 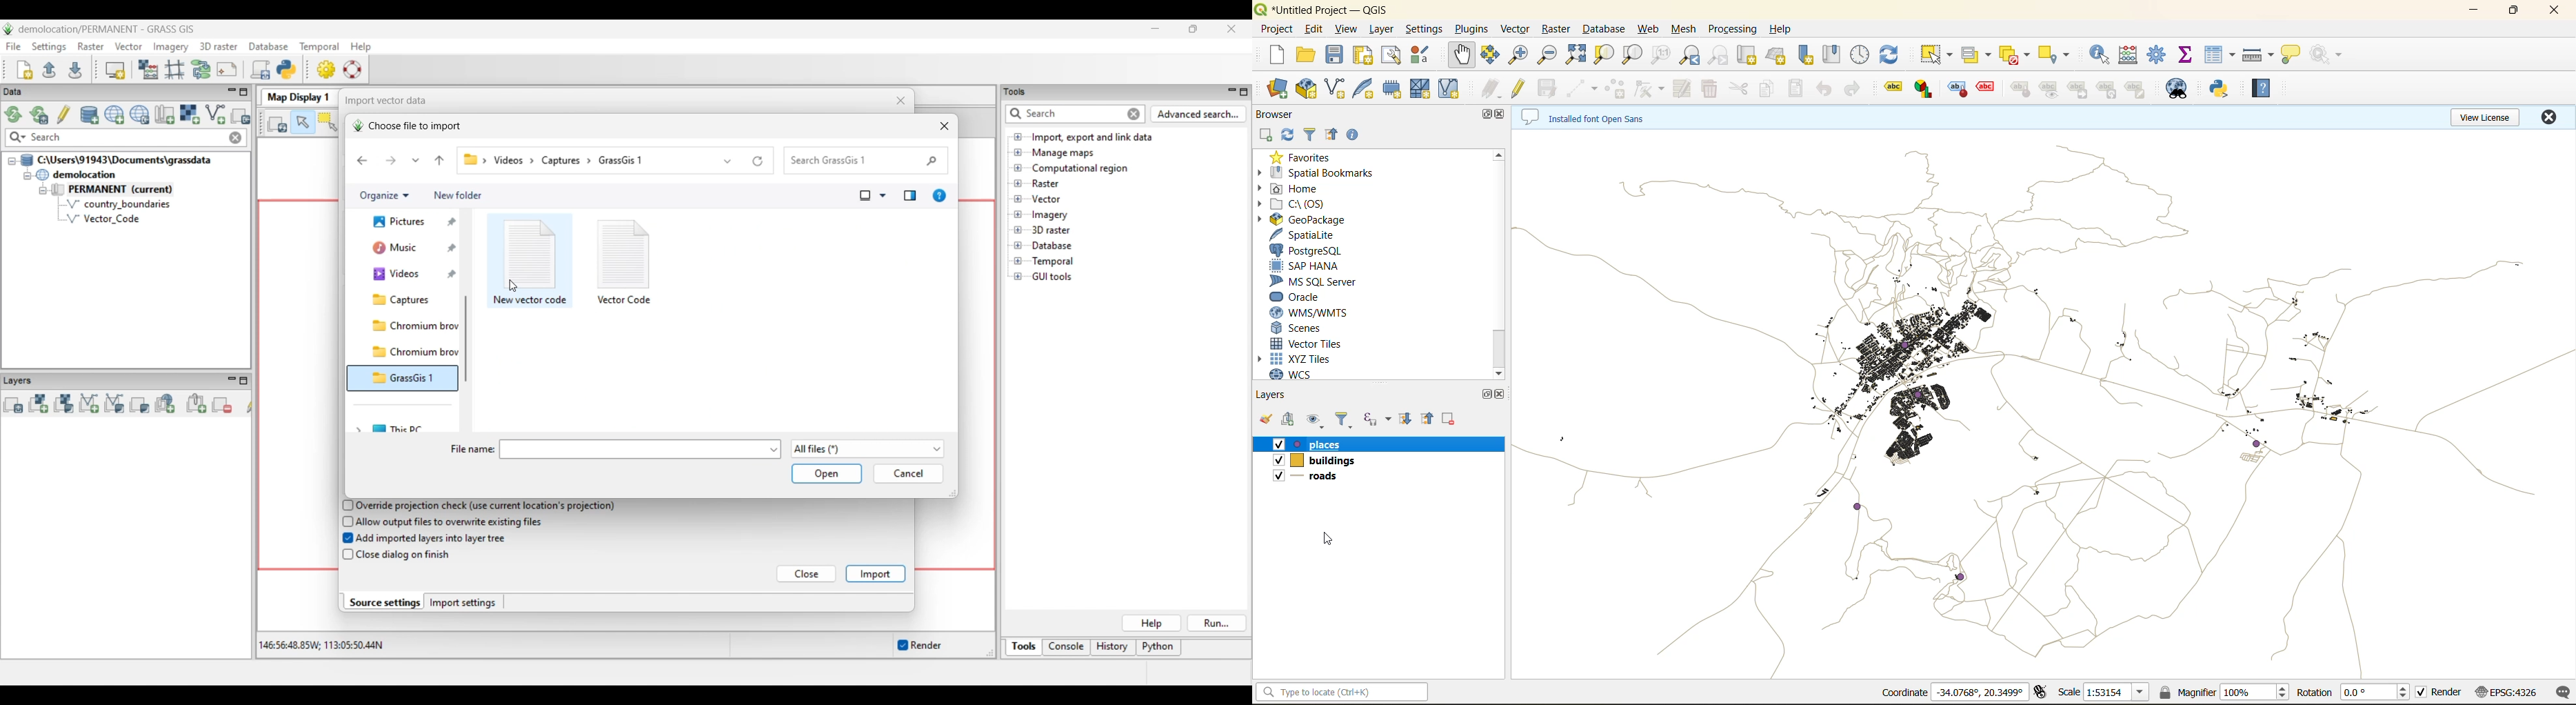 What do you see at coordinates (1314, 312) in the screenshot?
I see `wms/wmts` at bounding box center [1314, 312].